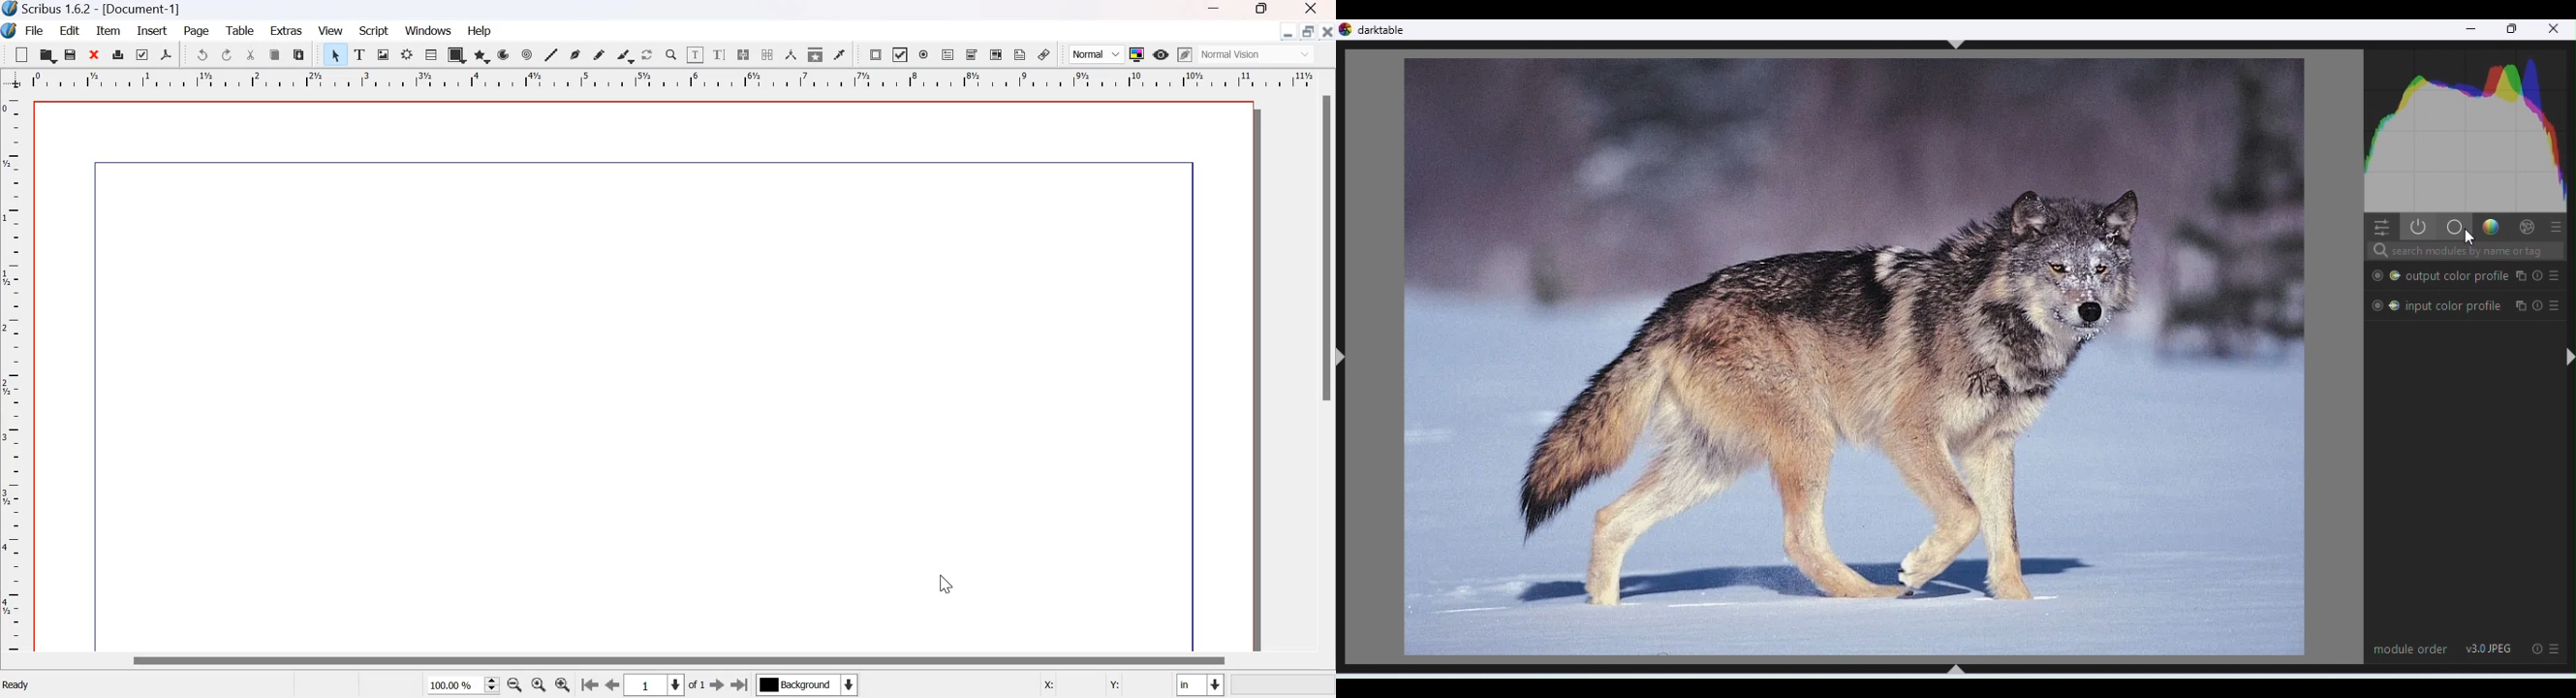 The width and height of the screenshot is (2576, 700). I want to click on PDF list box, so click(996, 54).